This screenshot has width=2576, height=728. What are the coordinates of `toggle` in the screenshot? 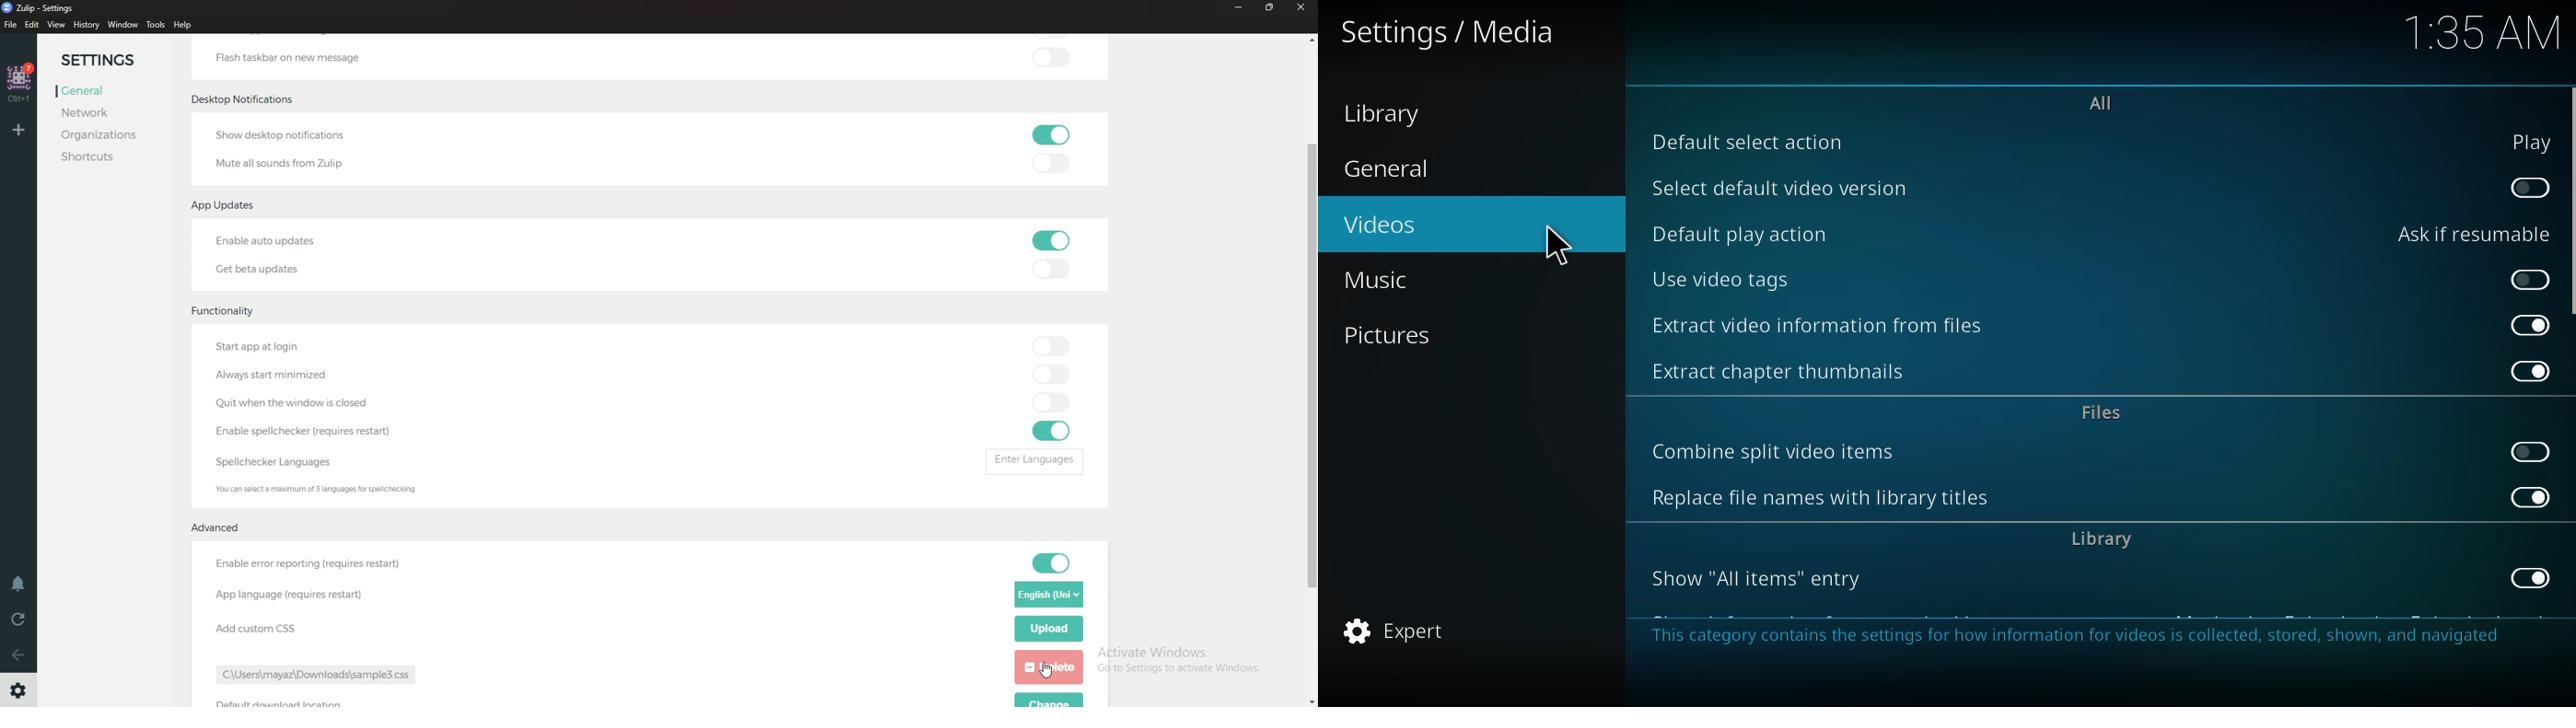 It's located at (1051, 134).